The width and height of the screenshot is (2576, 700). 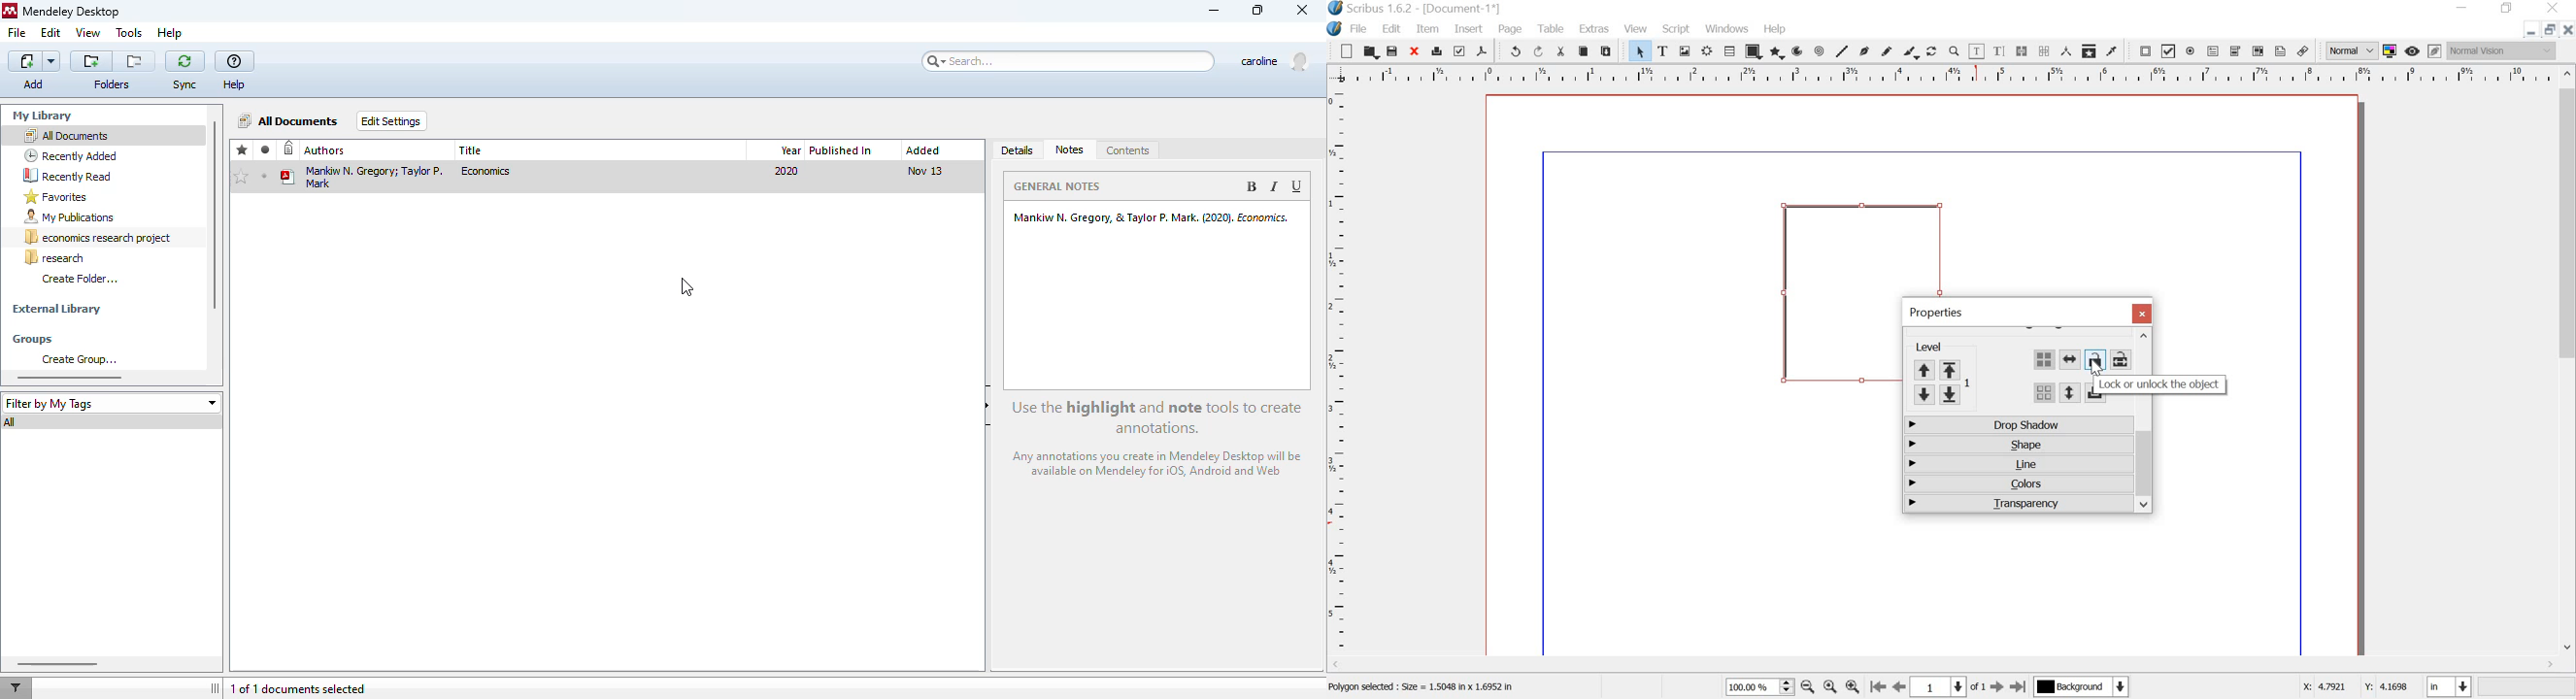 What do you see at coordinates (238, 84) in the screenshot?
I see `Help` at bounding box center [238, 84].